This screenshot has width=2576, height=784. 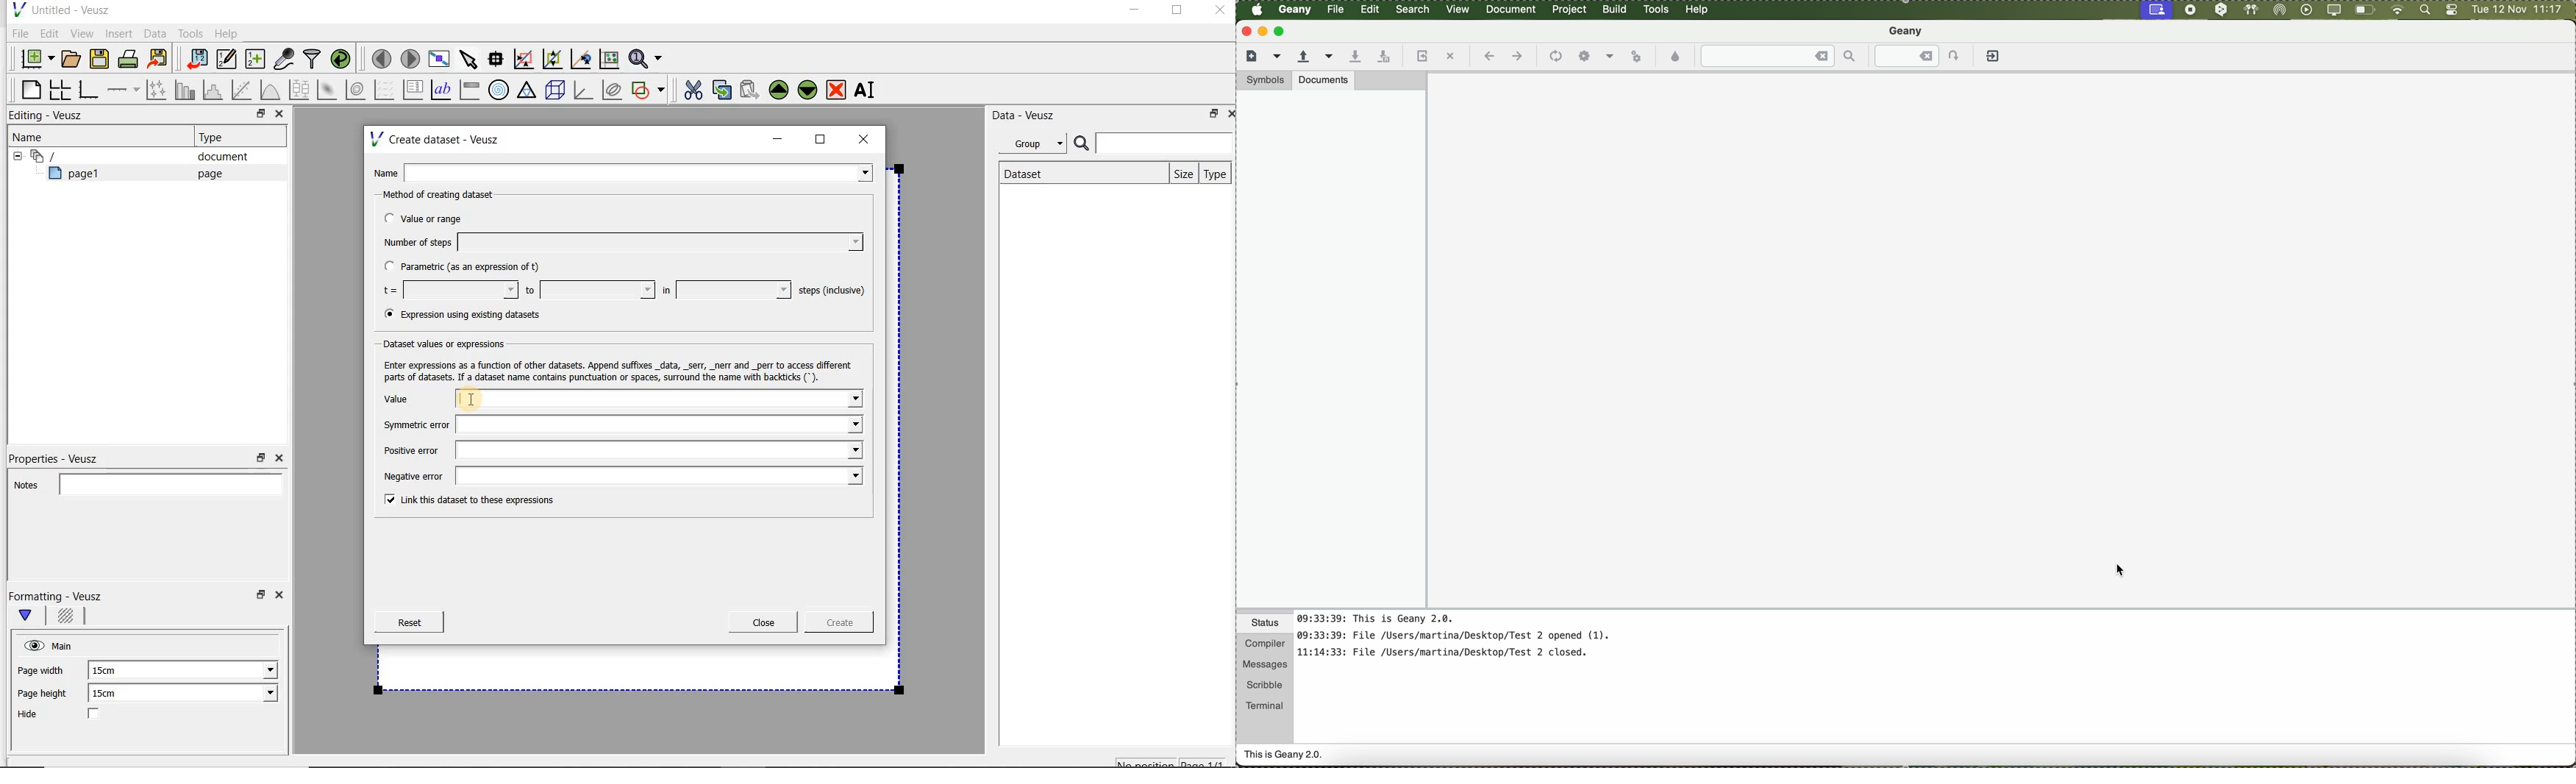 What do you see at coordinates (156, 33) in the screenshot?
I see `Data` at bounding box center [156, 33].